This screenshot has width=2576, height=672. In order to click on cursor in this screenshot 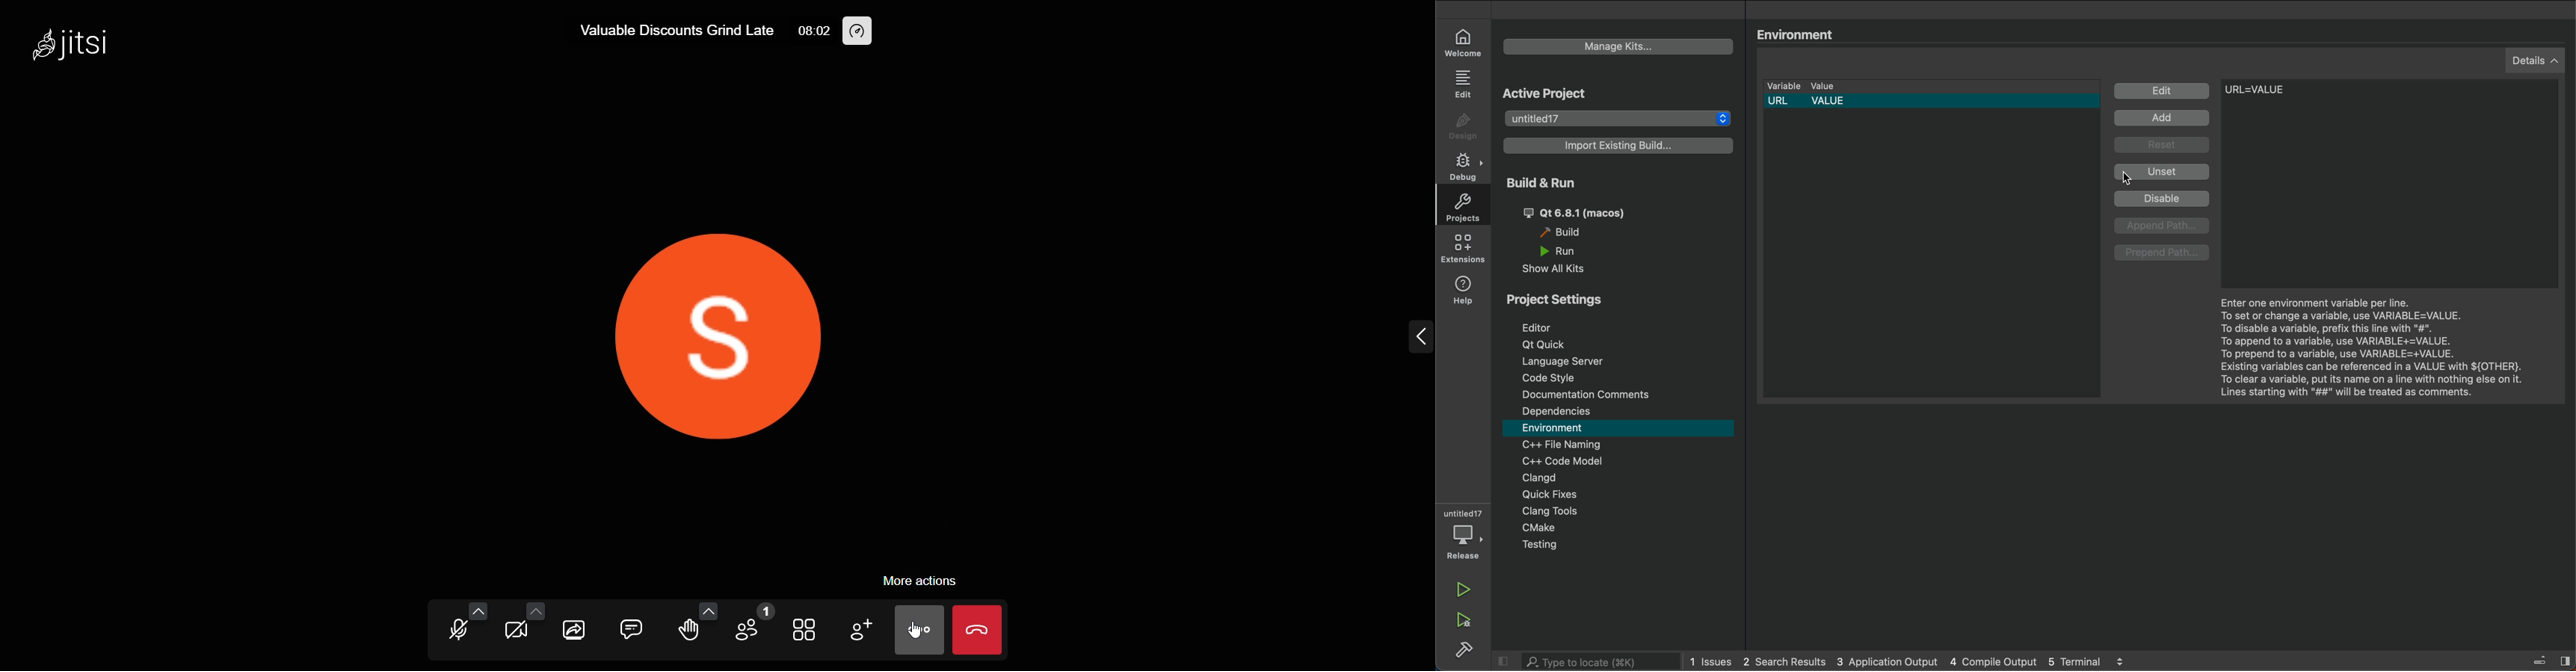, I will do `click(2139, 178)`.